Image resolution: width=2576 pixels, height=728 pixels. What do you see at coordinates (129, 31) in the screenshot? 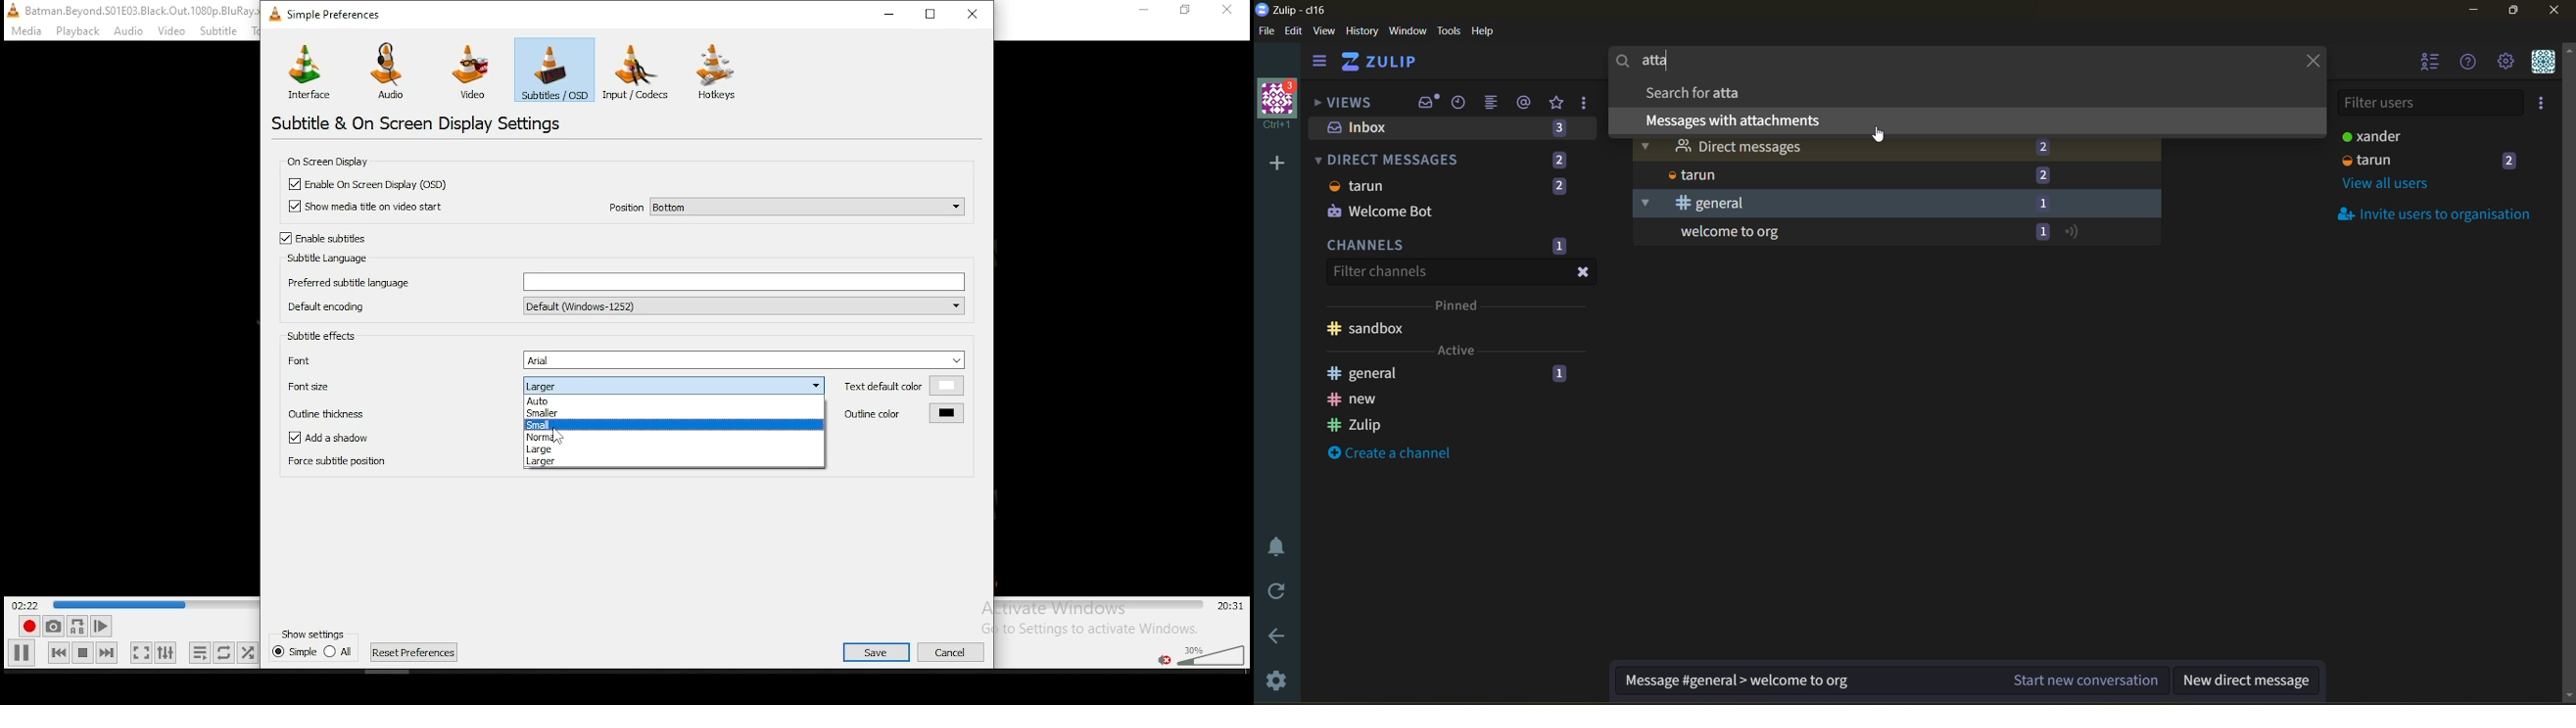
I see `` at bounding box center [129, 31].